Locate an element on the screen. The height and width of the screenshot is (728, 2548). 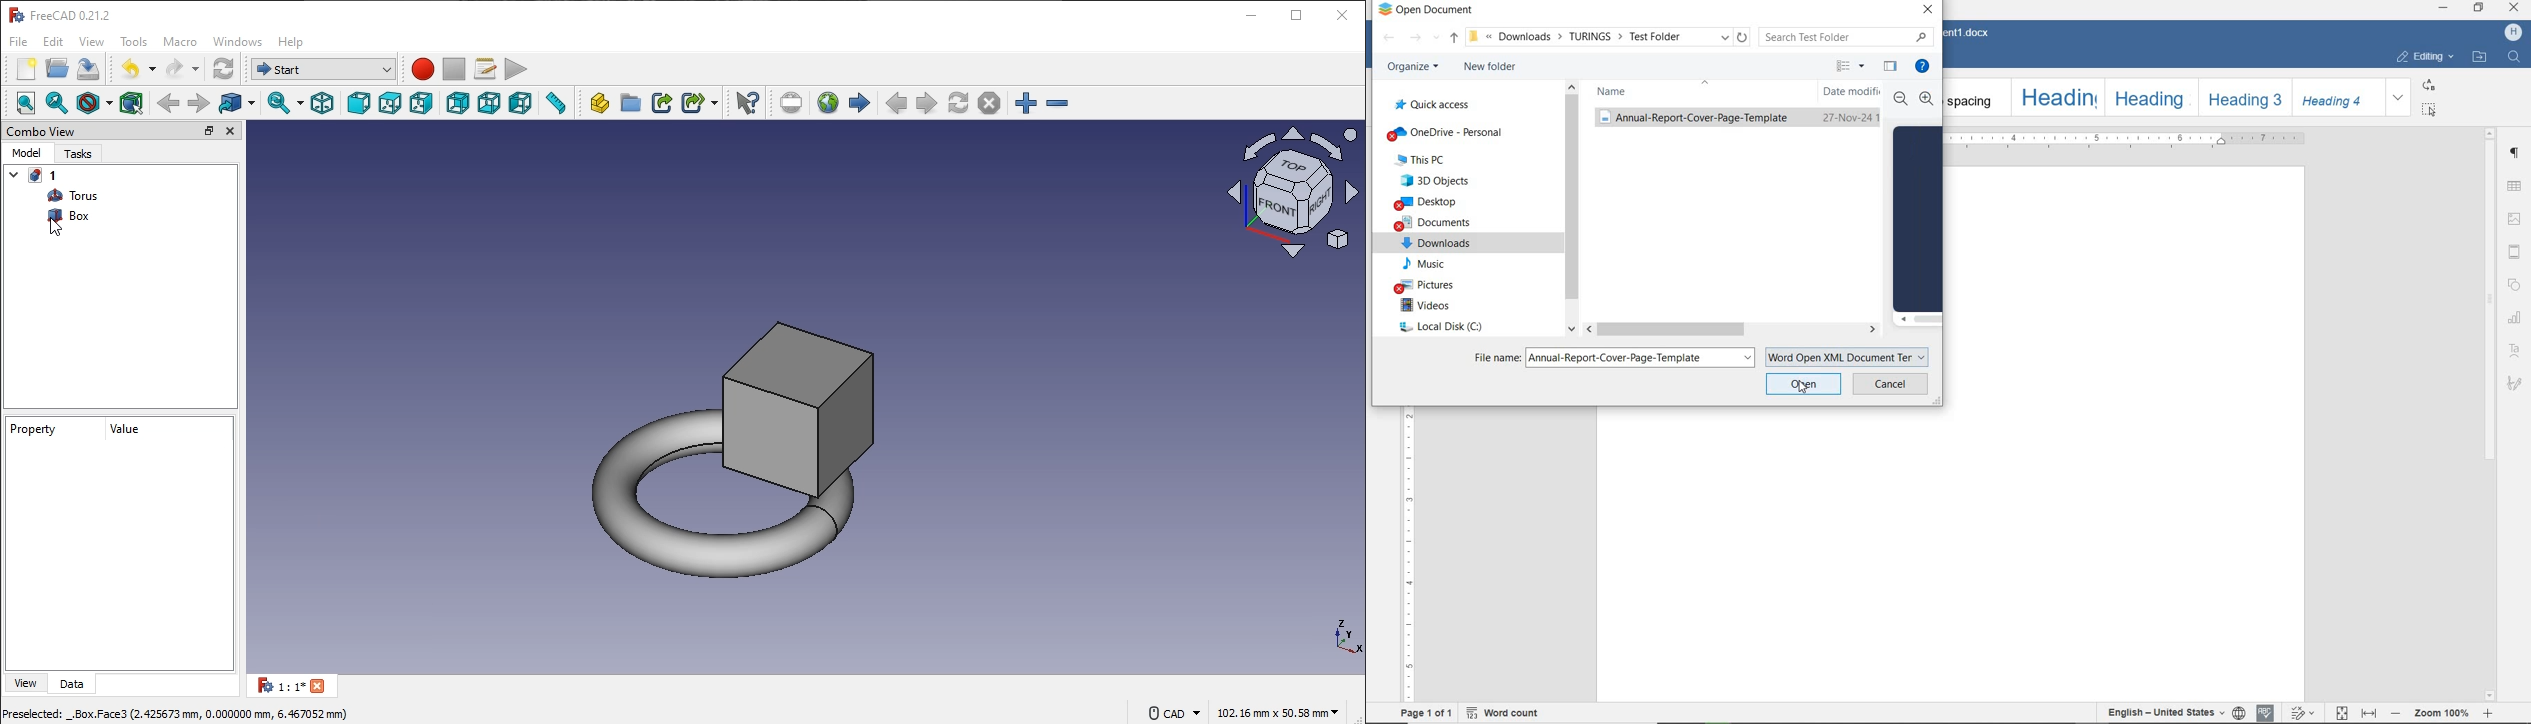
help is located at coordinates (293, 42).